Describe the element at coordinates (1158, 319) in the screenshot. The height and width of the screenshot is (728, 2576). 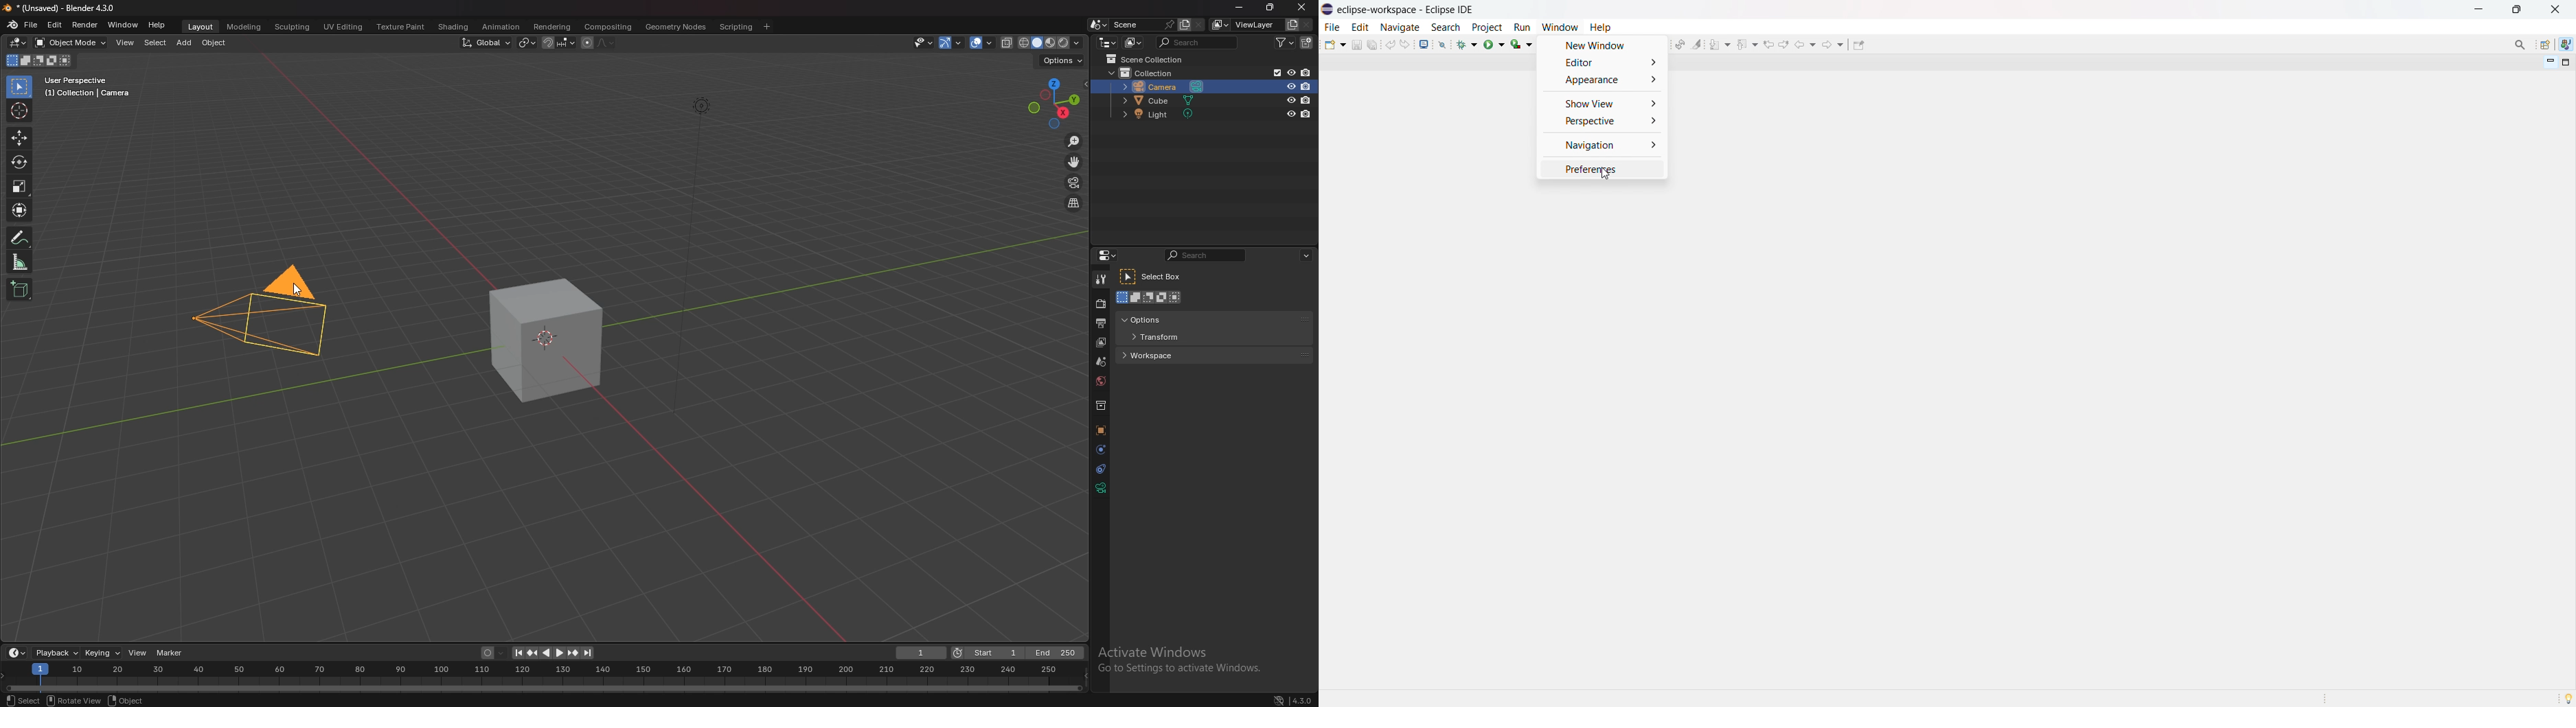
I see `options` at that location.